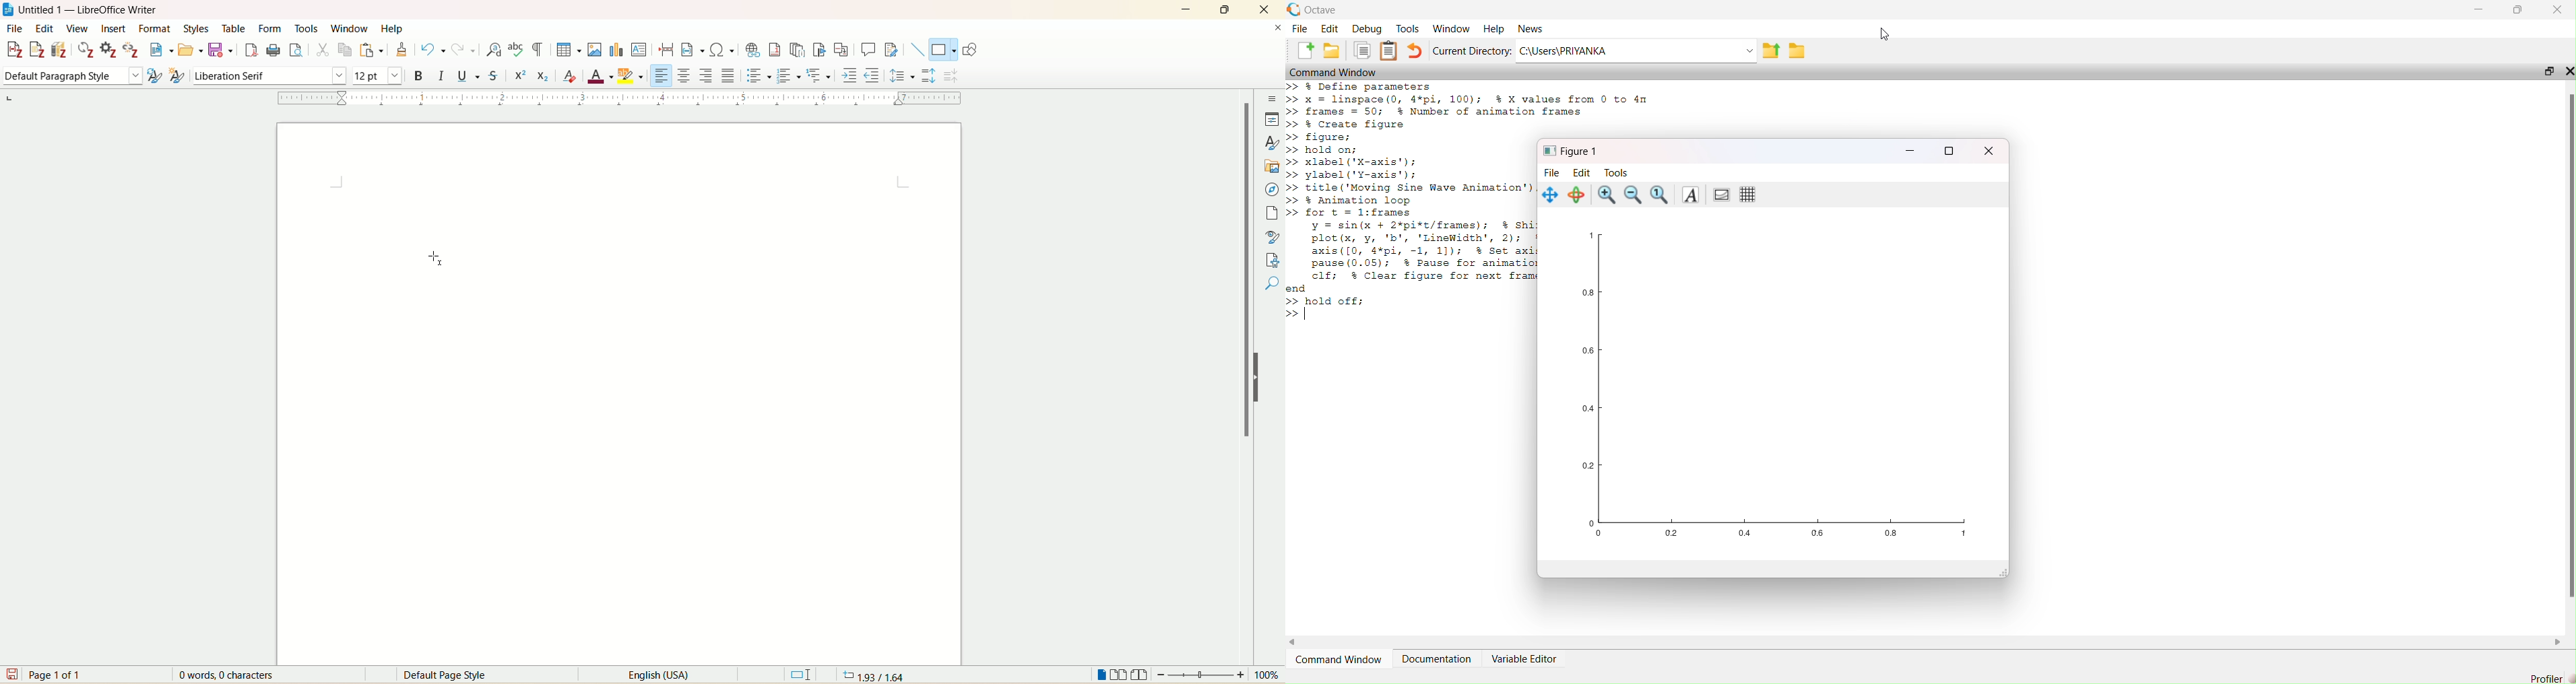  Describe the element at coordinates (873, 75) in the screenshot. I see `decrease indent` at that location.